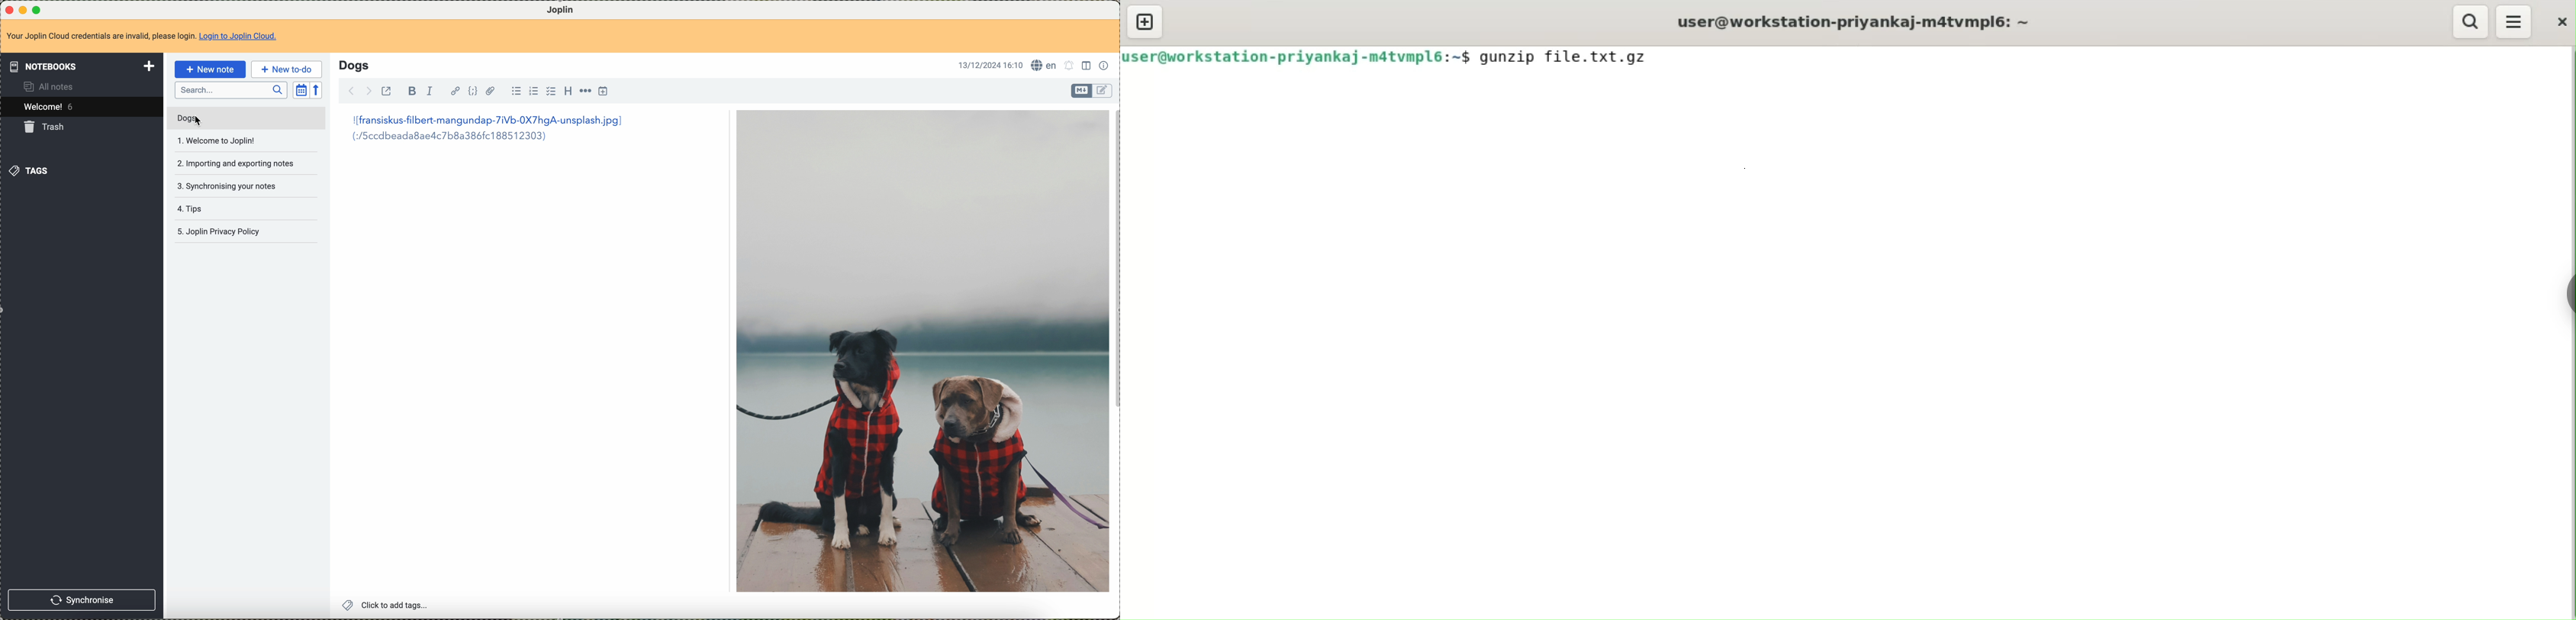 The image size is (2576, 644). What do you see at coordinates (8, 8) in the screenshot?
I see `close program` at bounding box center [8, 8].